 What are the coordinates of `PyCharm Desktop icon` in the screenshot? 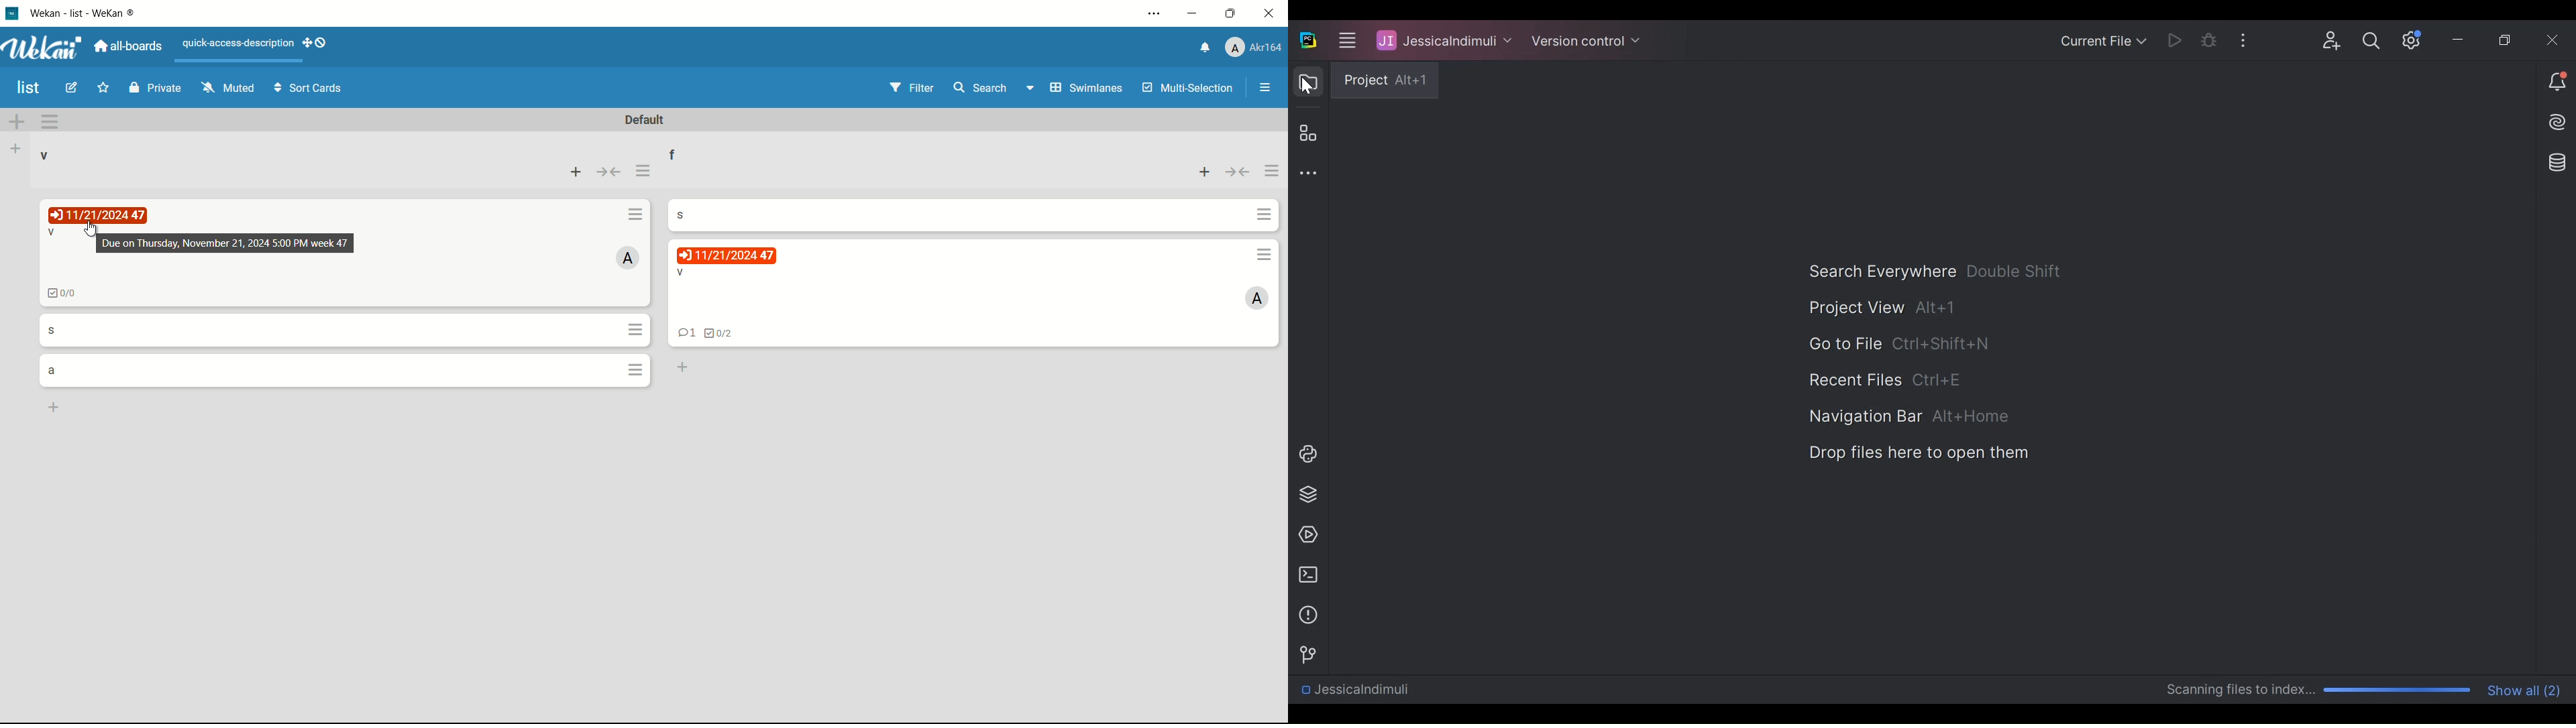 It's located at (1307, 40).